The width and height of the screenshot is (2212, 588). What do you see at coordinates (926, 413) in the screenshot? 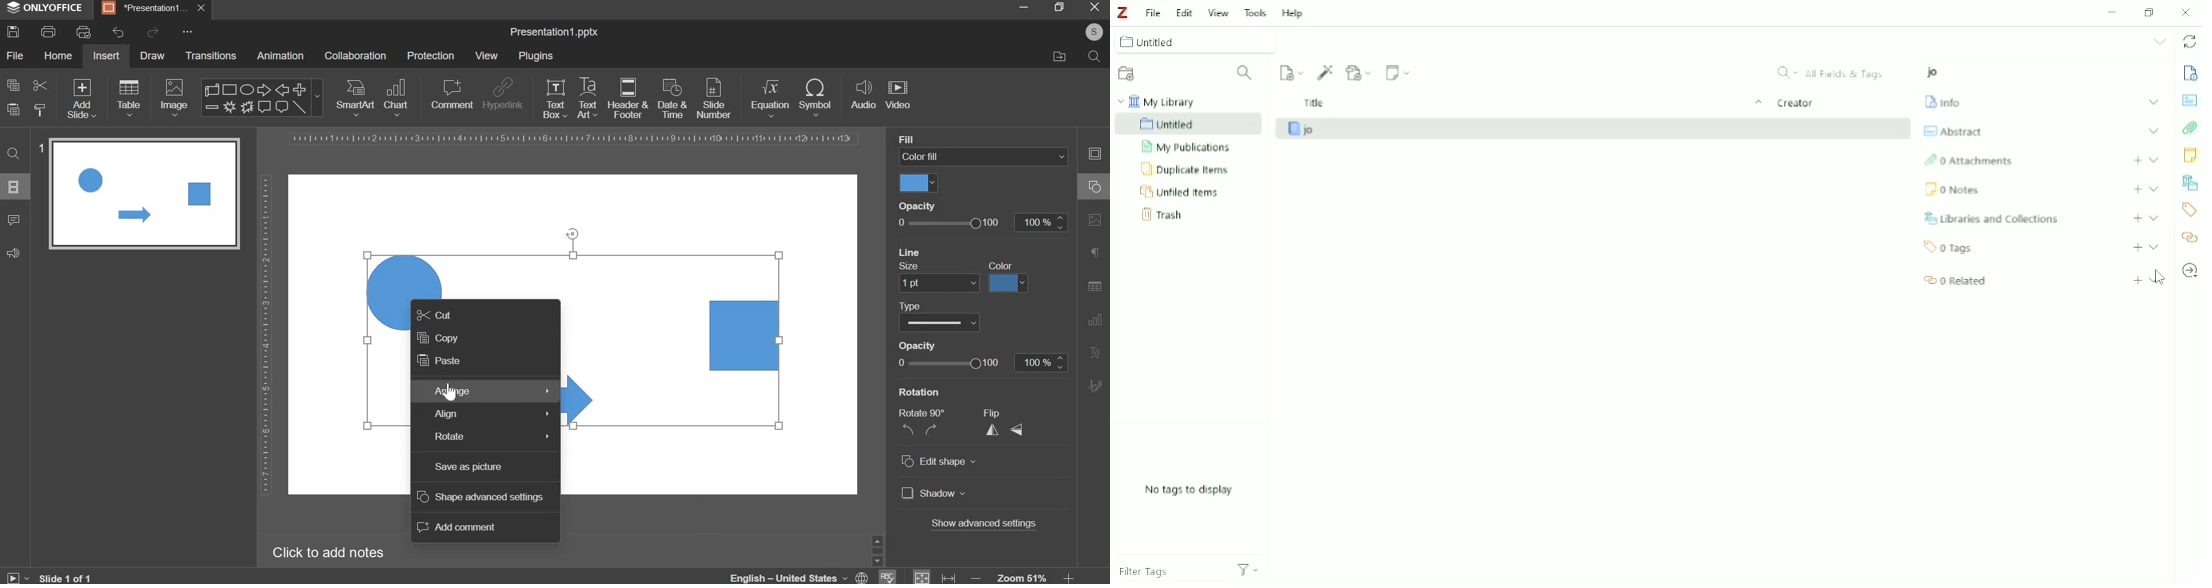
I see `Rotate 90°` at bounding box center [926, 413].